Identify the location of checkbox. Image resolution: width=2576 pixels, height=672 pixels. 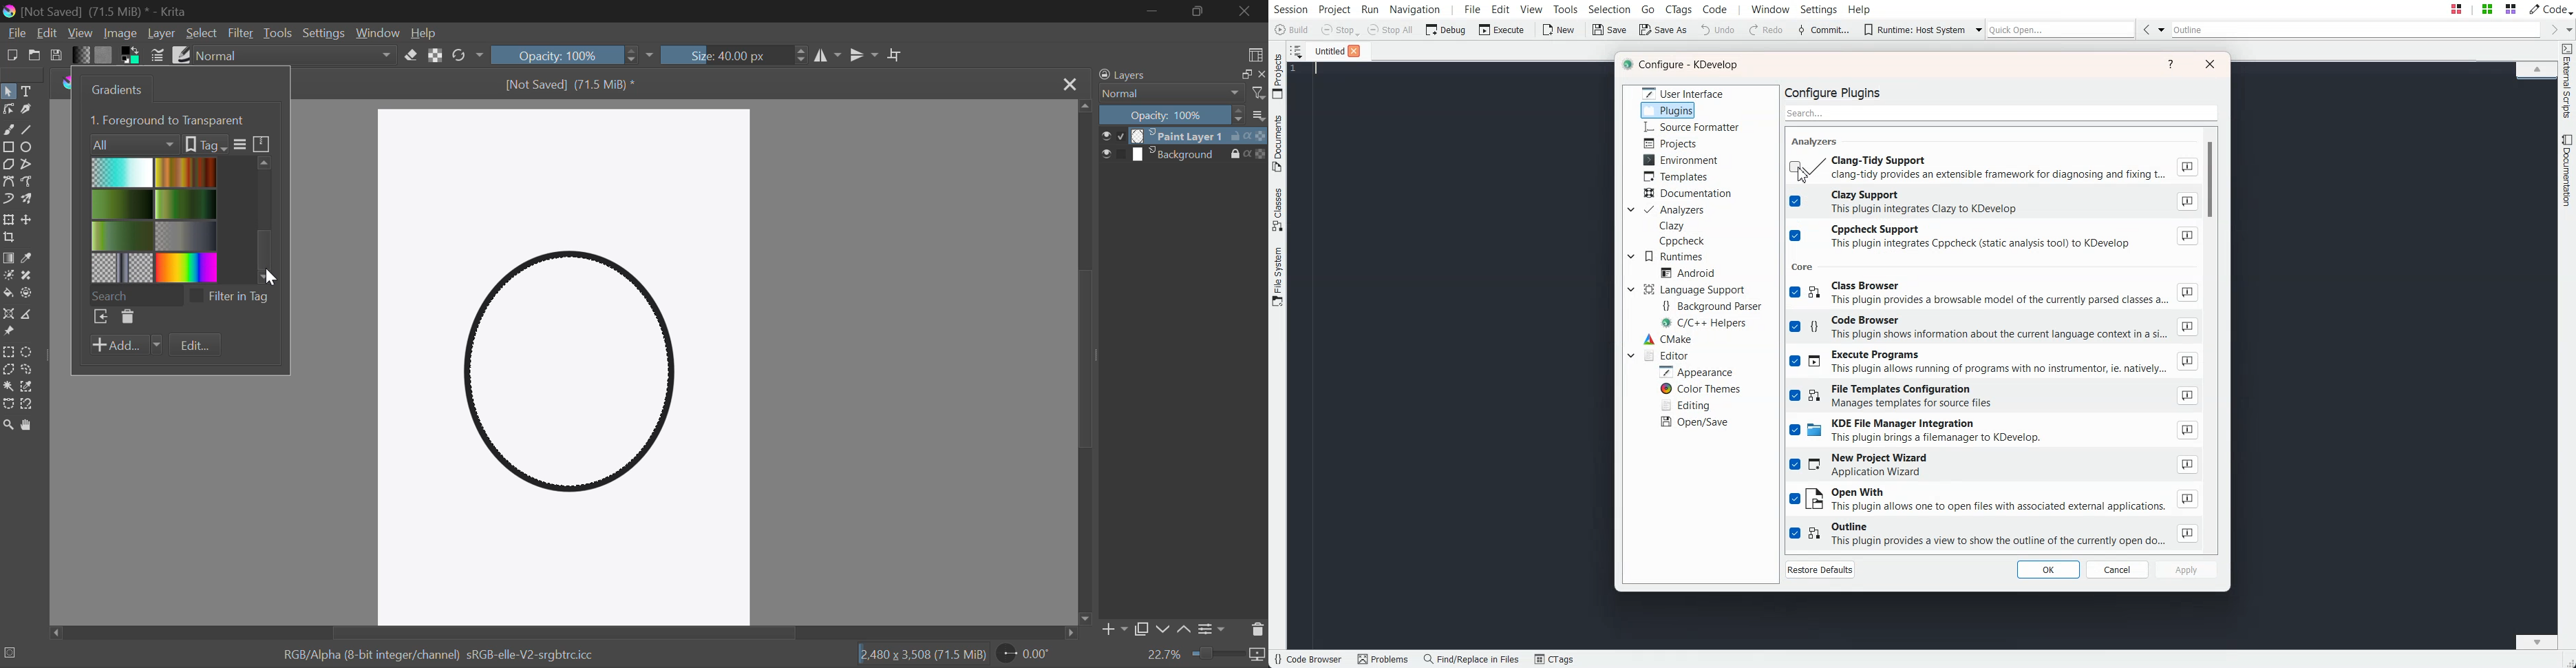
(196, 296).